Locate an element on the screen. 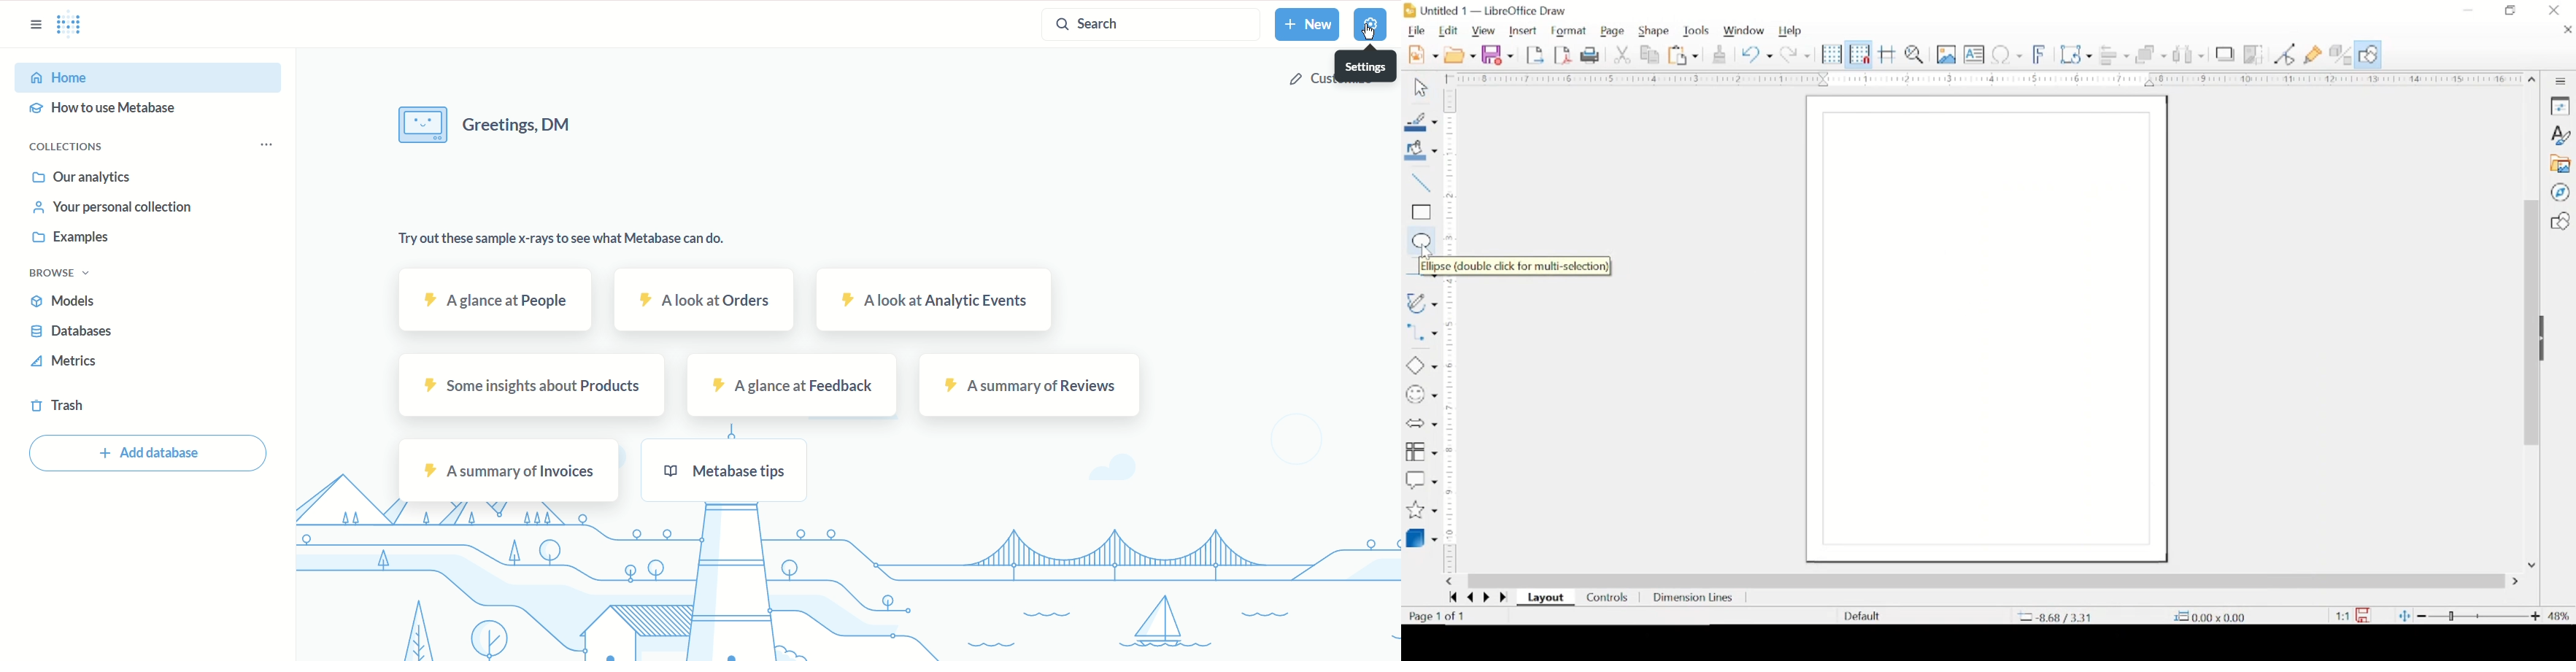  helplines while moving is located at coordinates (1888, 54).